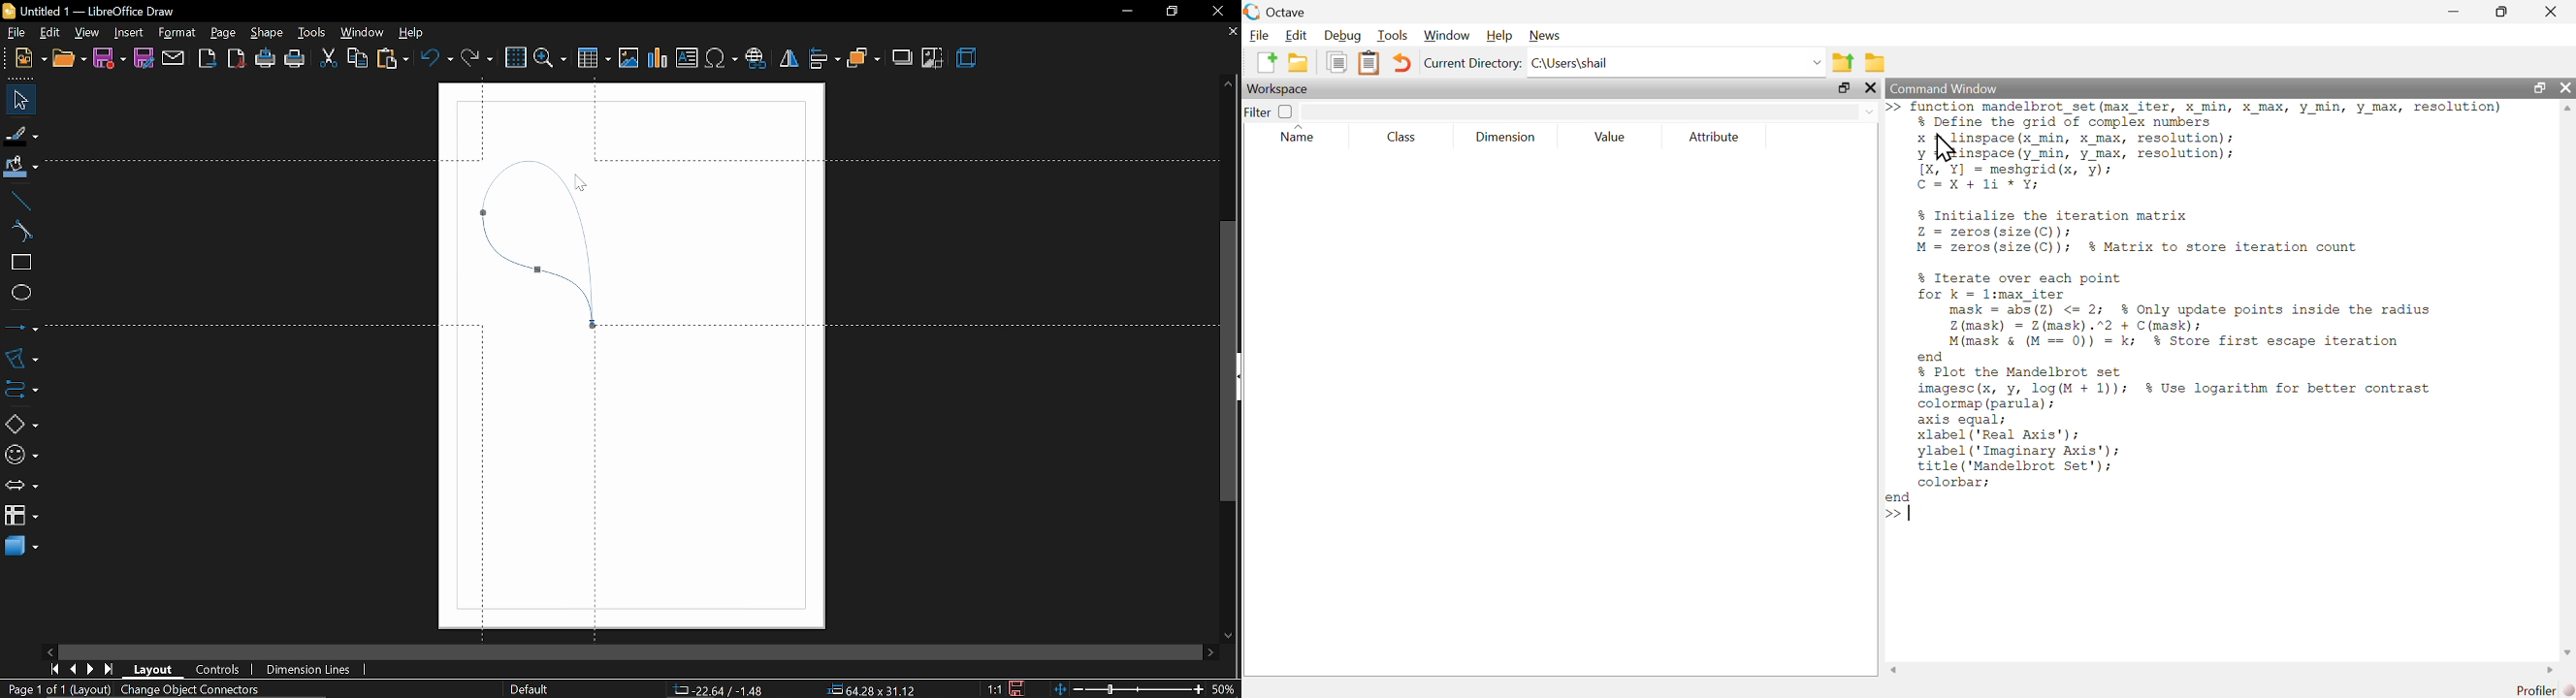 The image size is (2576, 700). Describe the element at coordinates (1611, 138) in the screenshot. I see `Value` at that location.